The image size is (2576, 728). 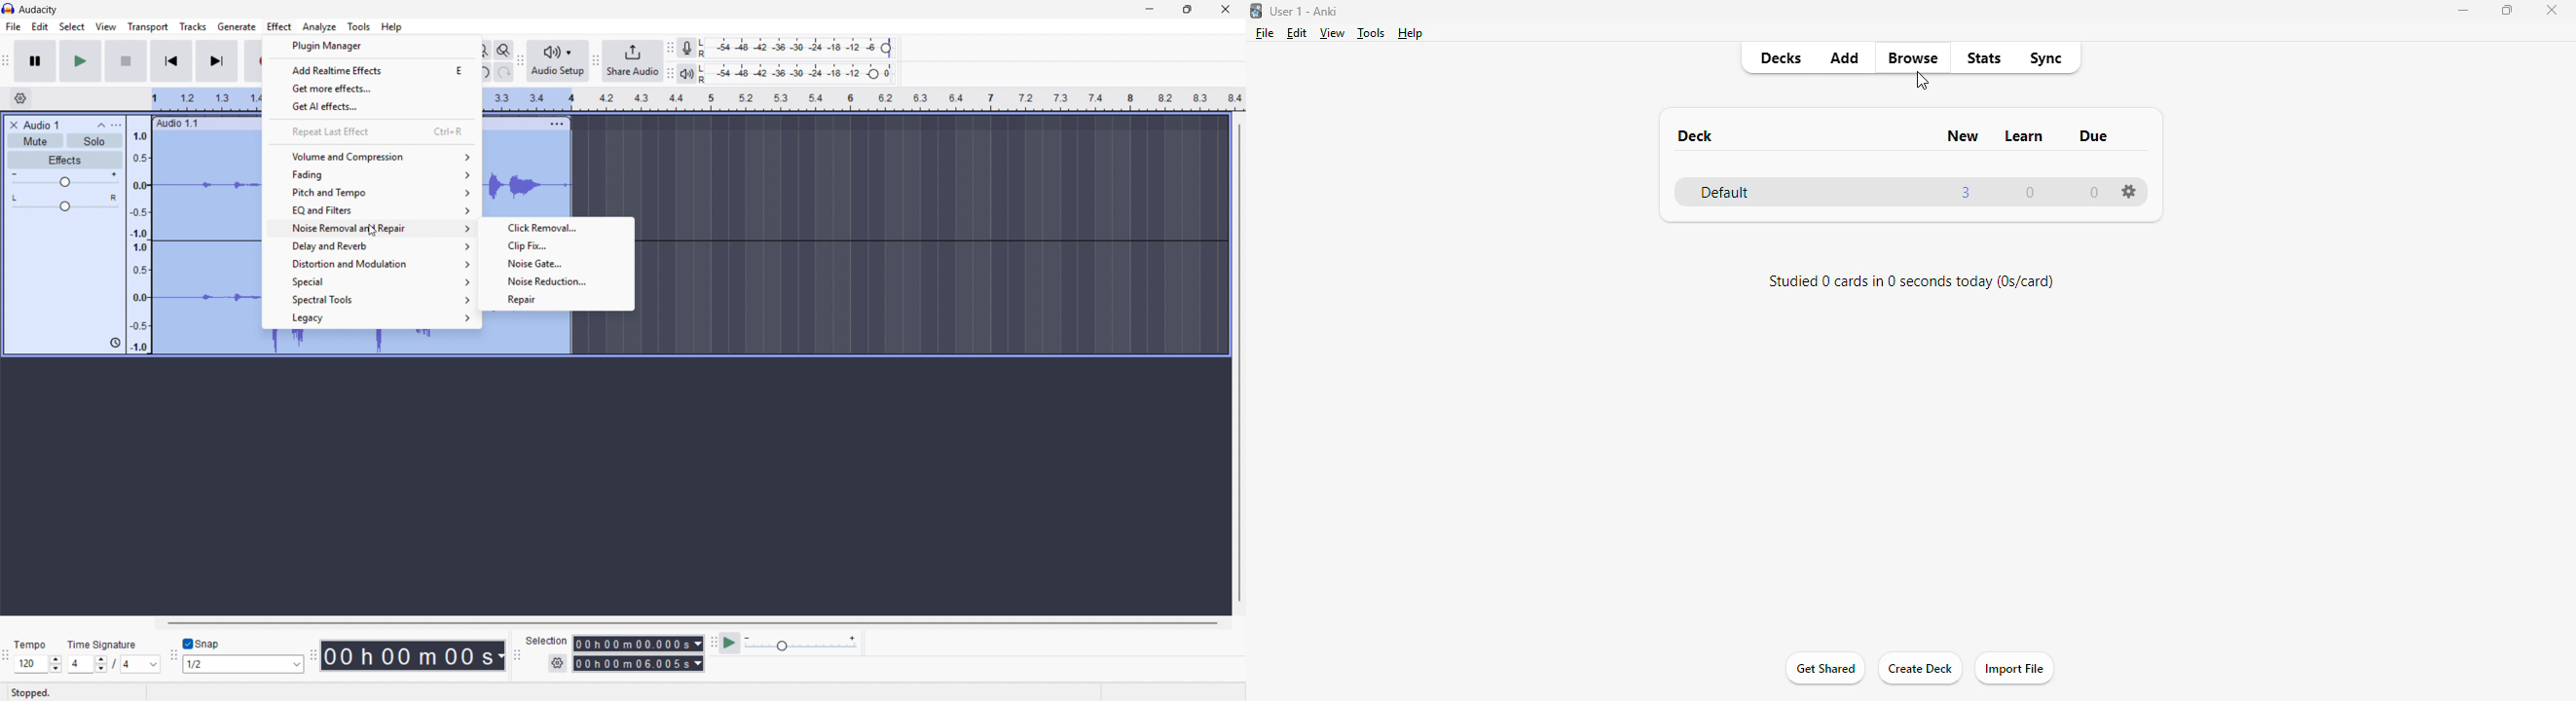 What do you see at coordinates (126, 61) in the screenshot?
I see `Stop ` at bounding box center [126, 61].